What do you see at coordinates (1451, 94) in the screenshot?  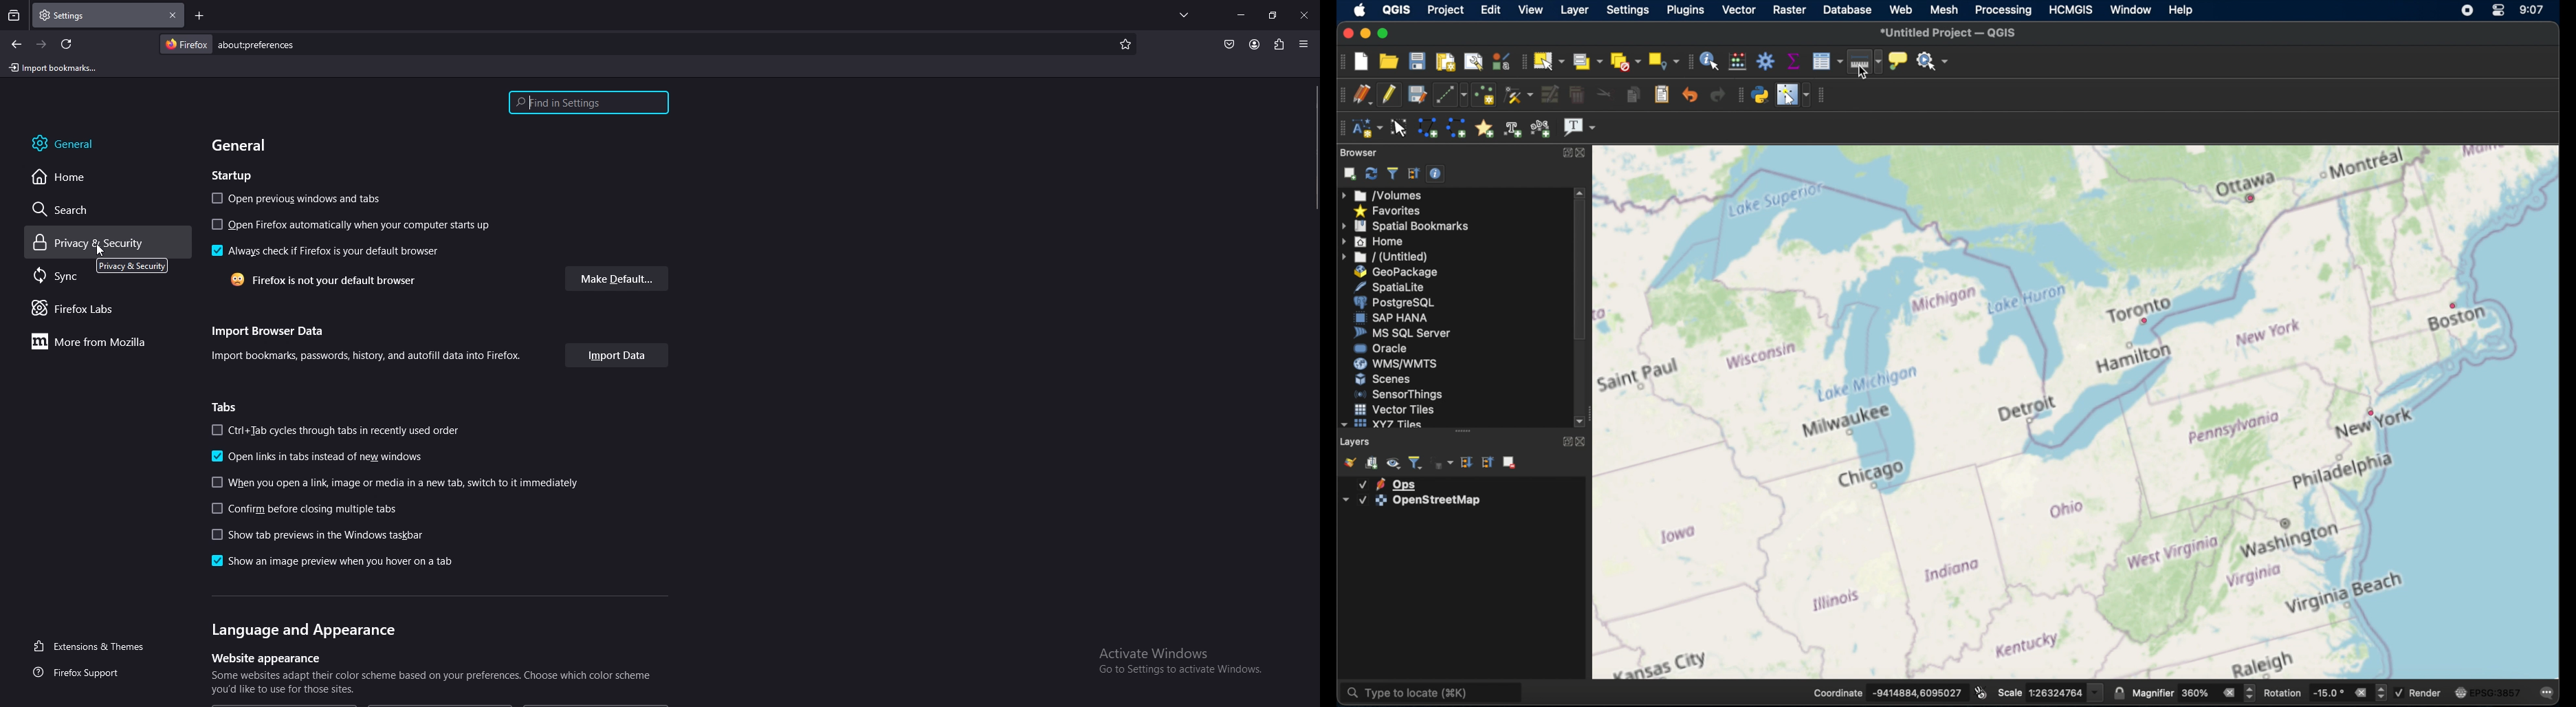 I see `digitize with segment` at bounding box center [1451, 94].